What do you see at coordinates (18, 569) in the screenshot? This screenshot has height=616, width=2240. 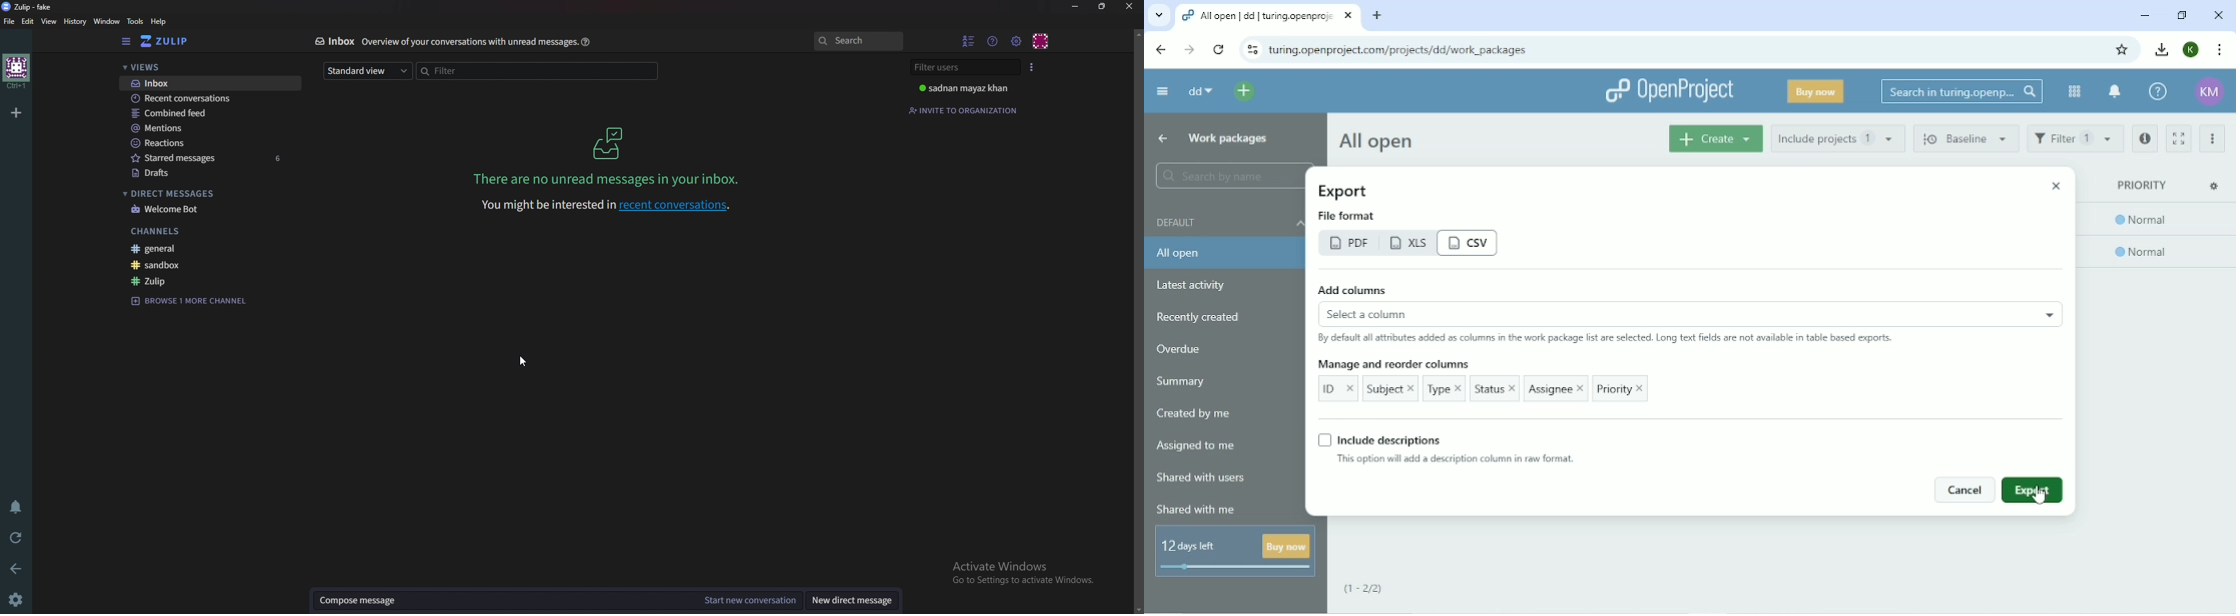 I see `Back` at bounding box center [18, 569].